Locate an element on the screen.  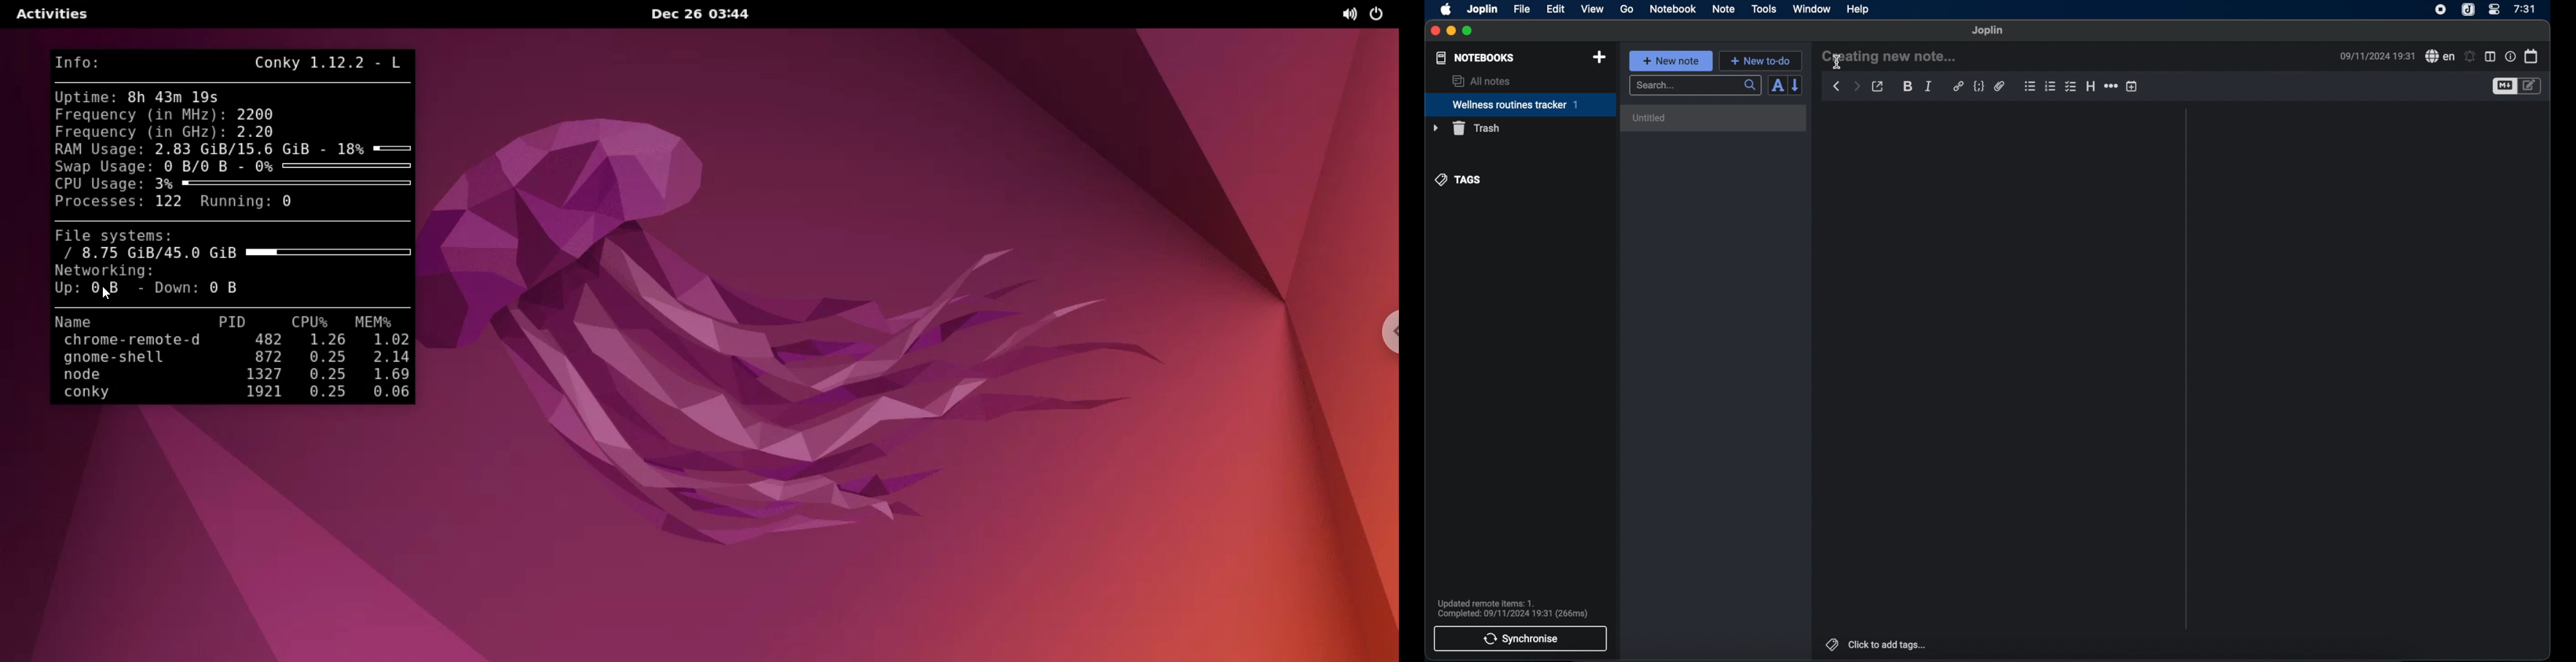
back is located at coordinates (1836, 86).